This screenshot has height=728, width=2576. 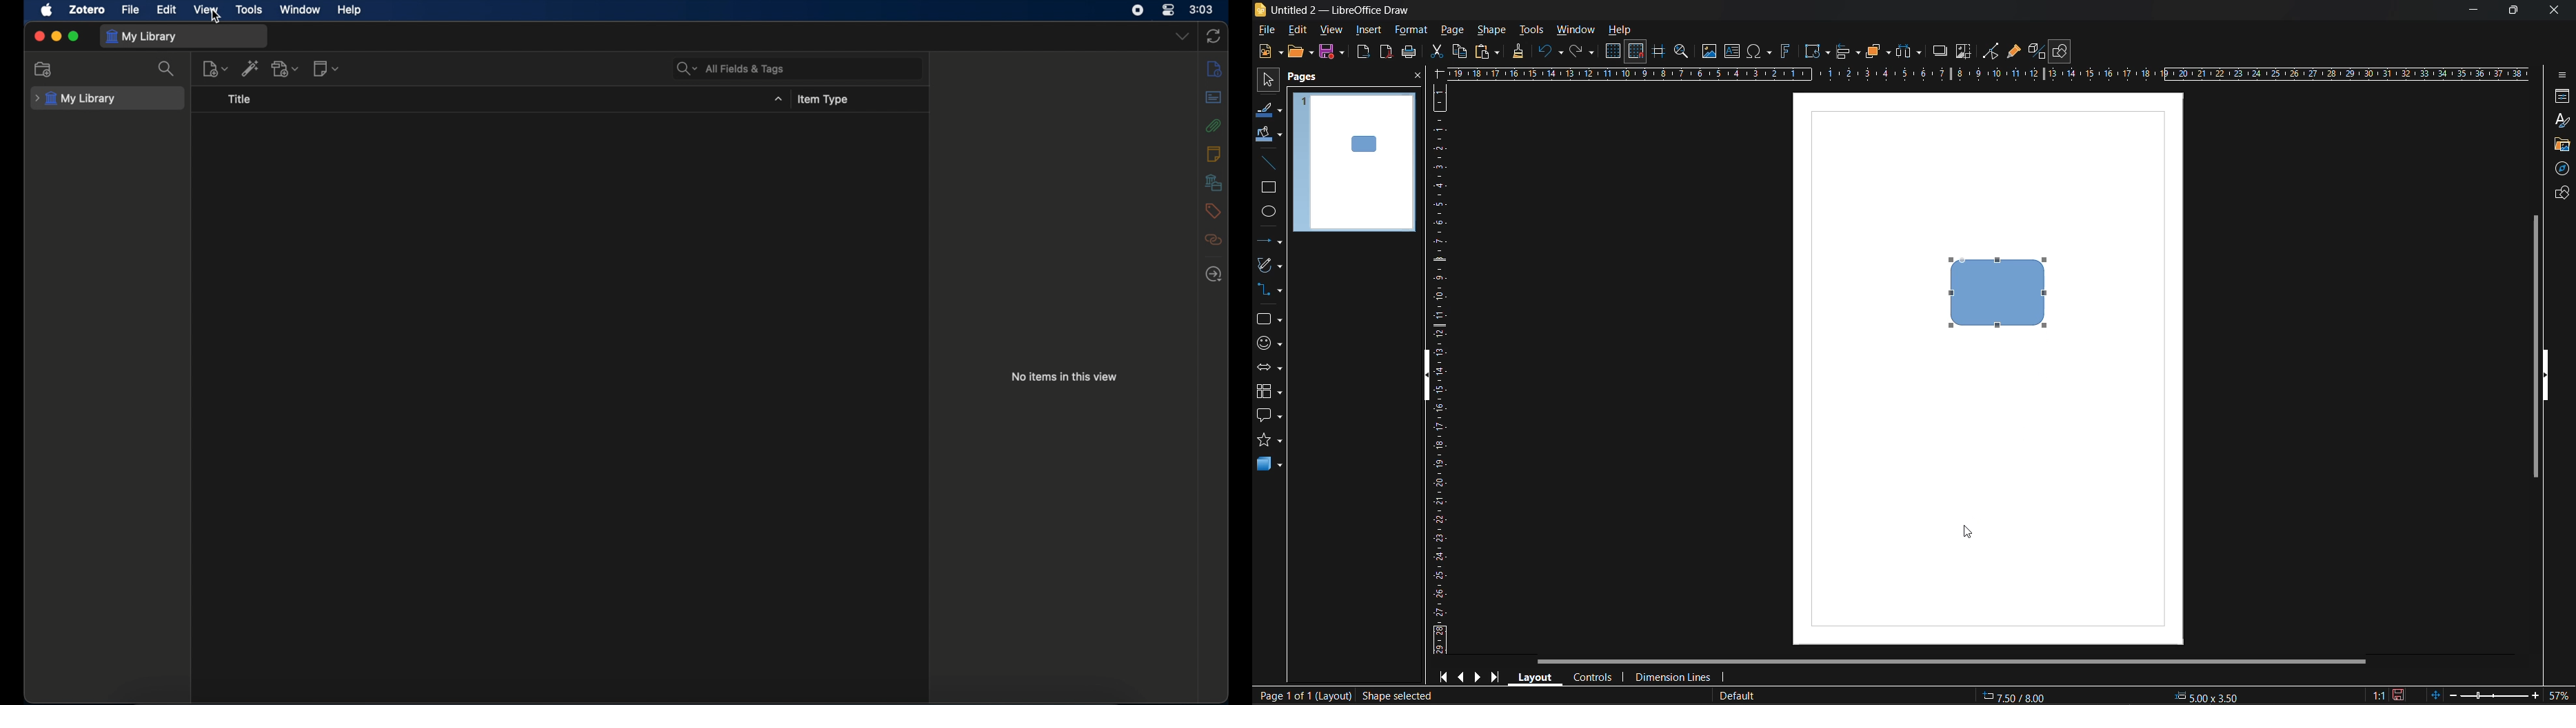 I want to click on lines and arrows, so click(x=1274, y=244).